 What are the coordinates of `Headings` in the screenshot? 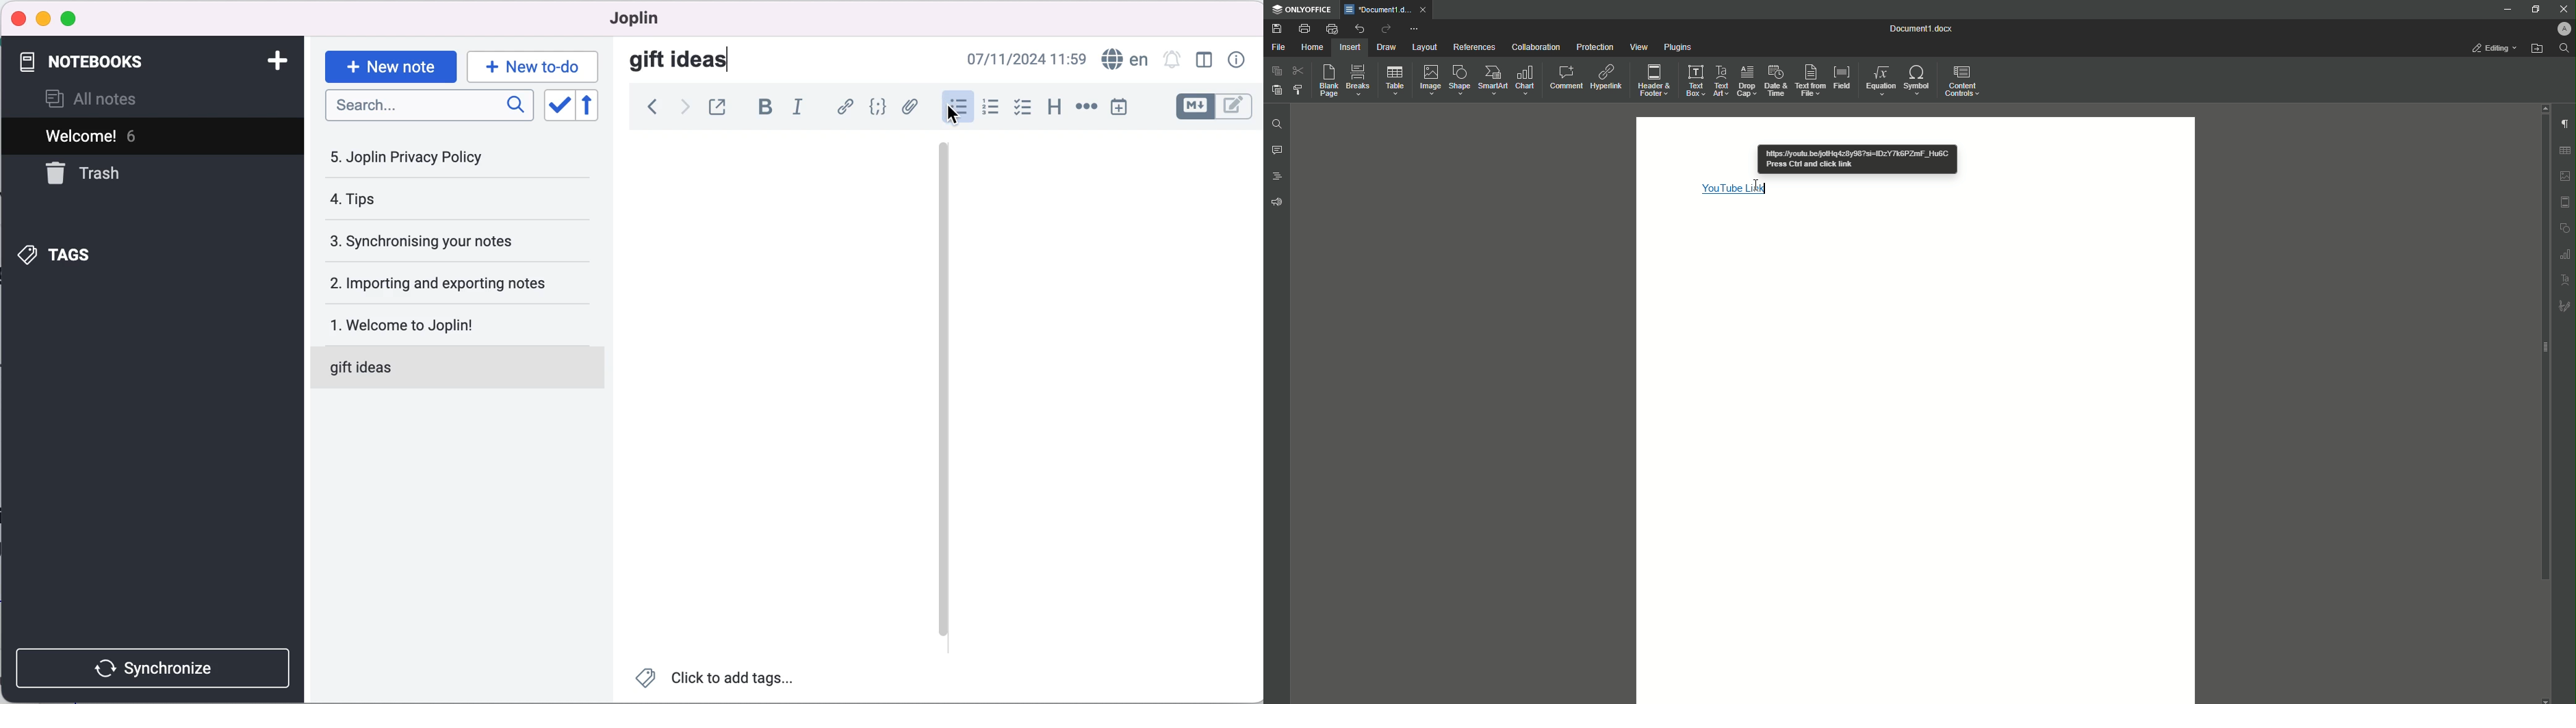 It's located at (1277, 177).